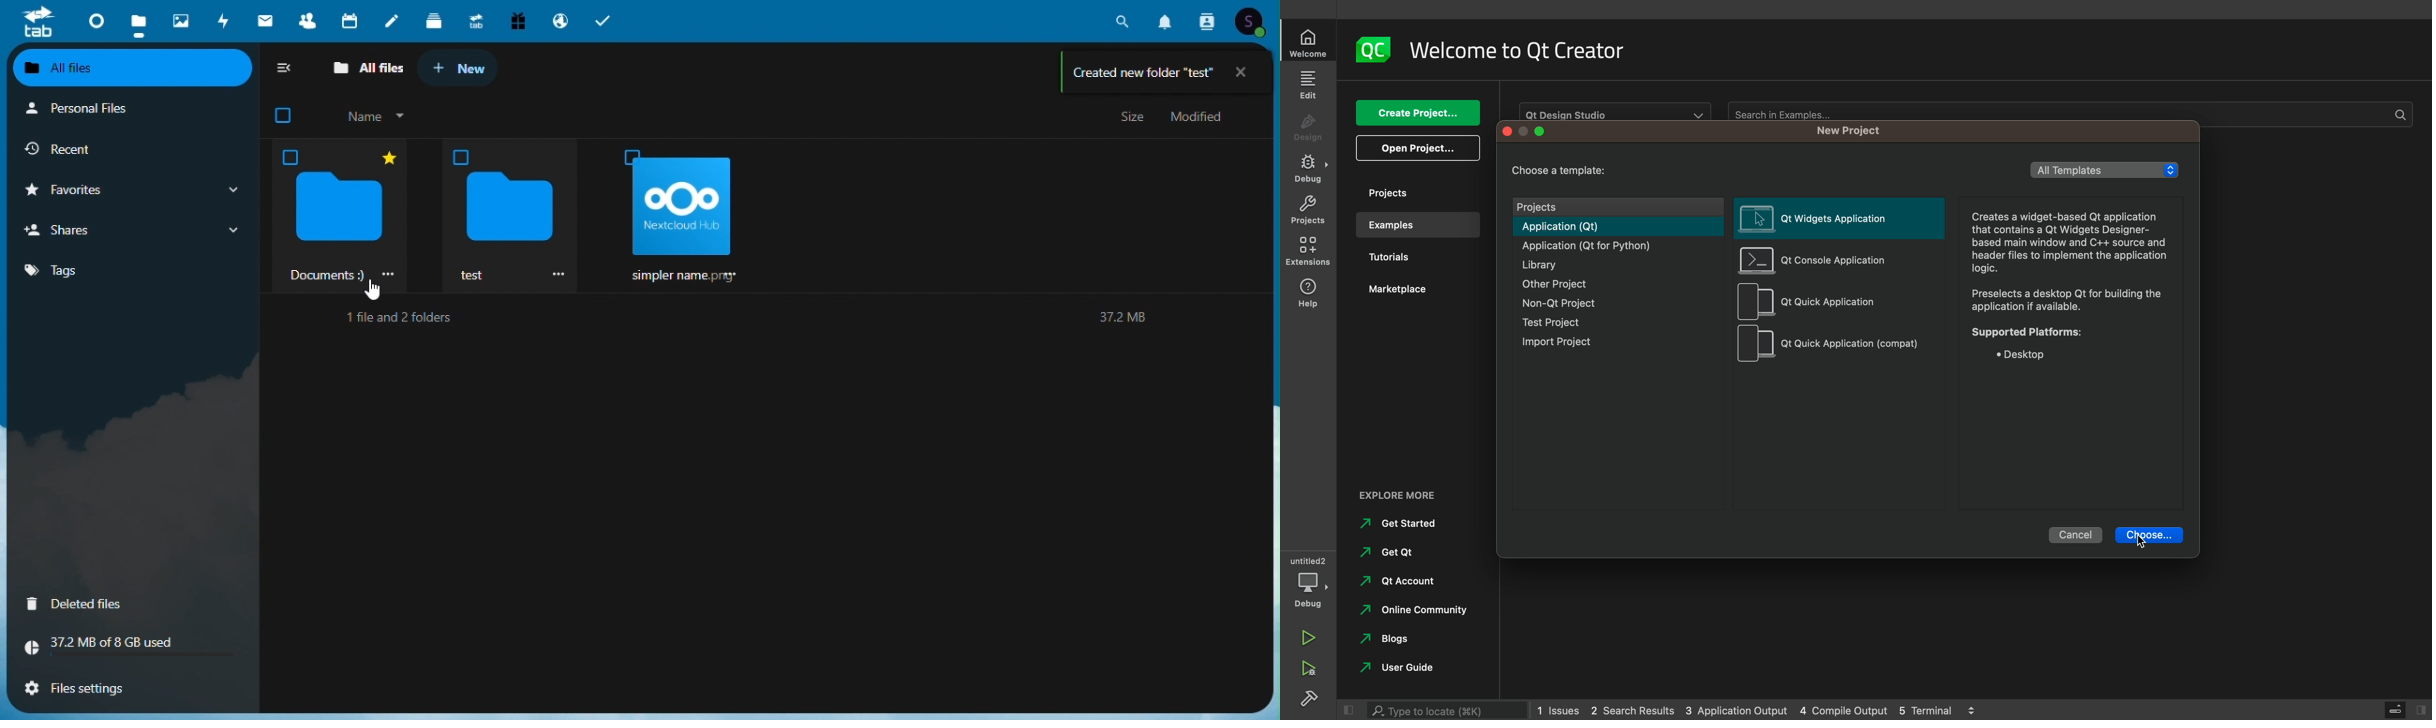 This screenshot has height=728, width=2436. What do you see at coordinates (1634, 711) in the screenshot?
I see `2 search results` at bounding box center [1634, 711].